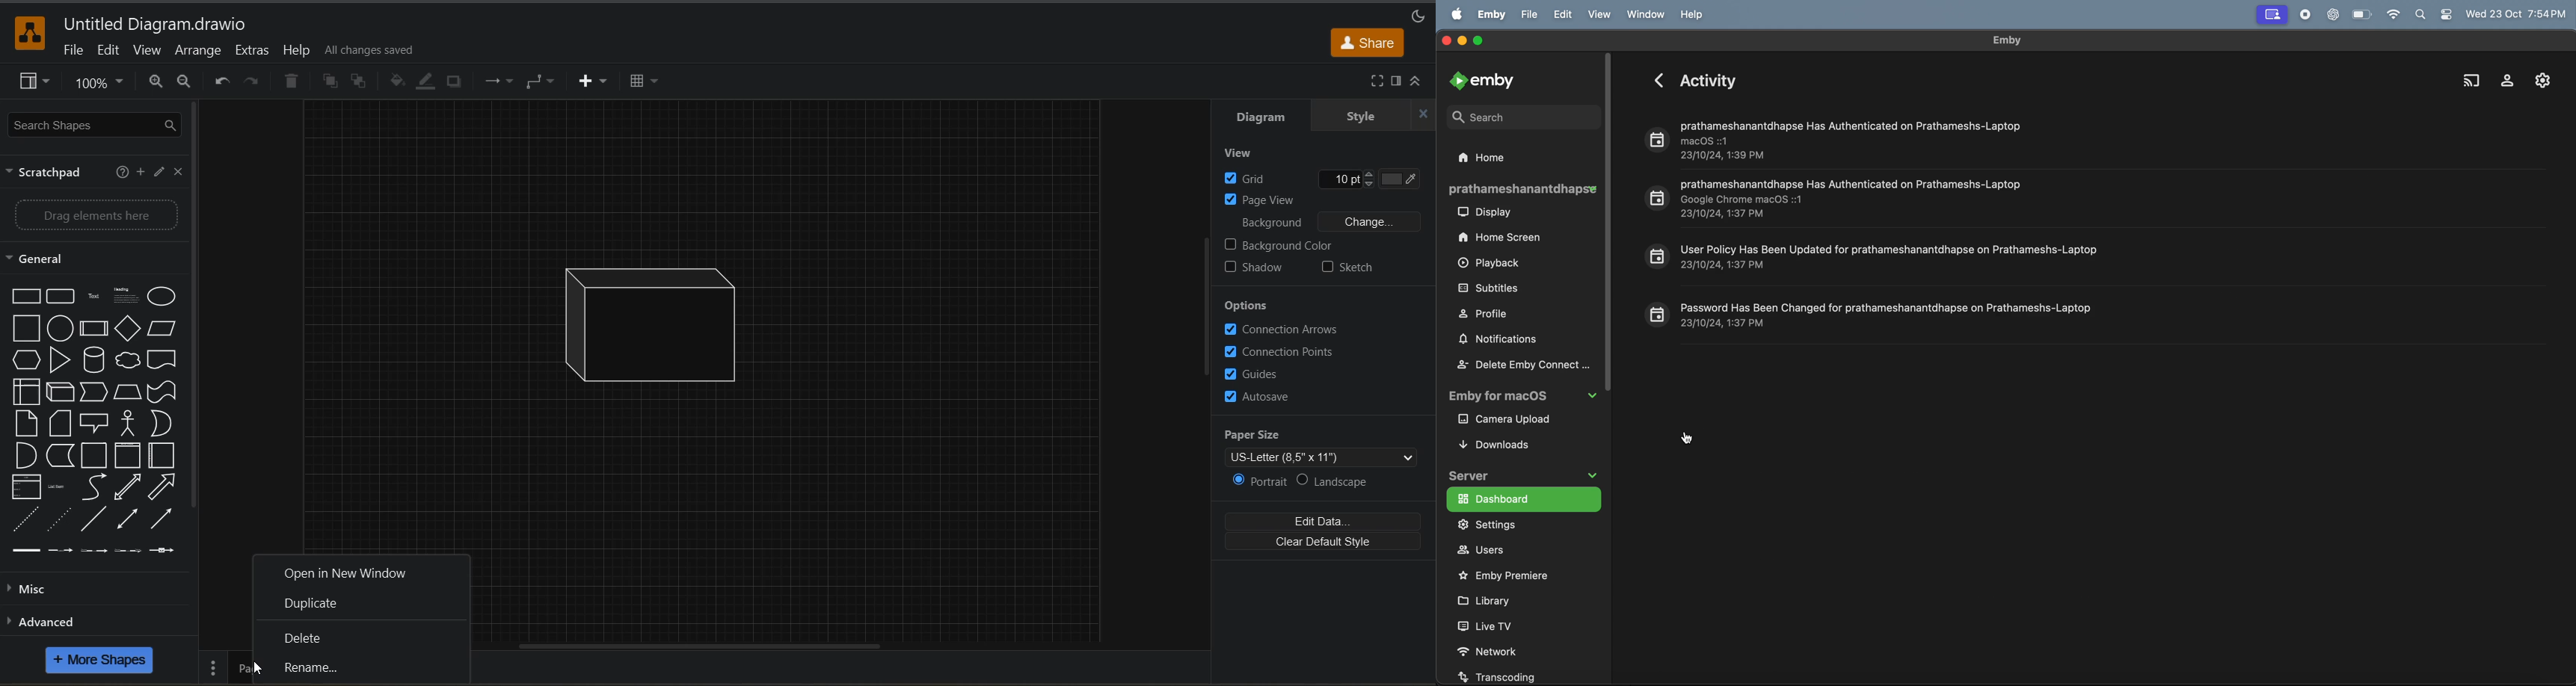  I want to click on prathameshanantdhapse Has Authenticated on Prathameshs-Laptop
=) Google Chrome macOS ::1
23/10/24, 1:37 PM, so click(1837, 198).